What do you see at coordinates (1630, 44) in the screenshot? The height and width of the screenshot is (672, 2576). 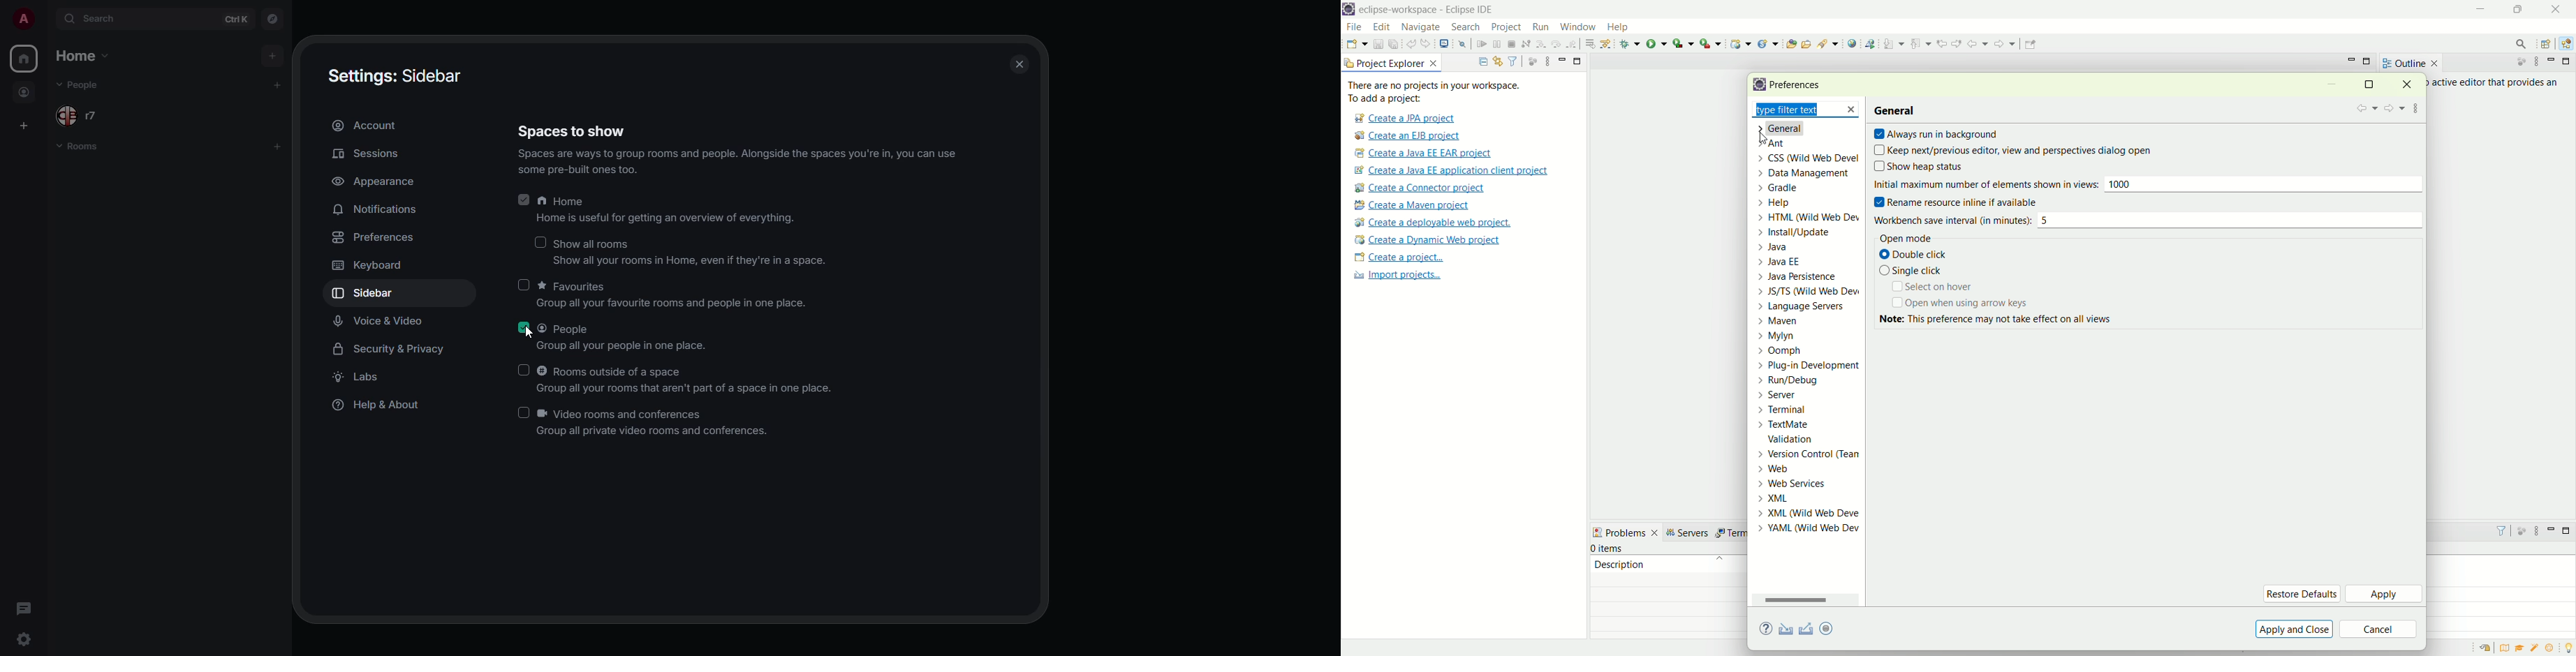 I see `debug` at bounding box center [1630, 44].